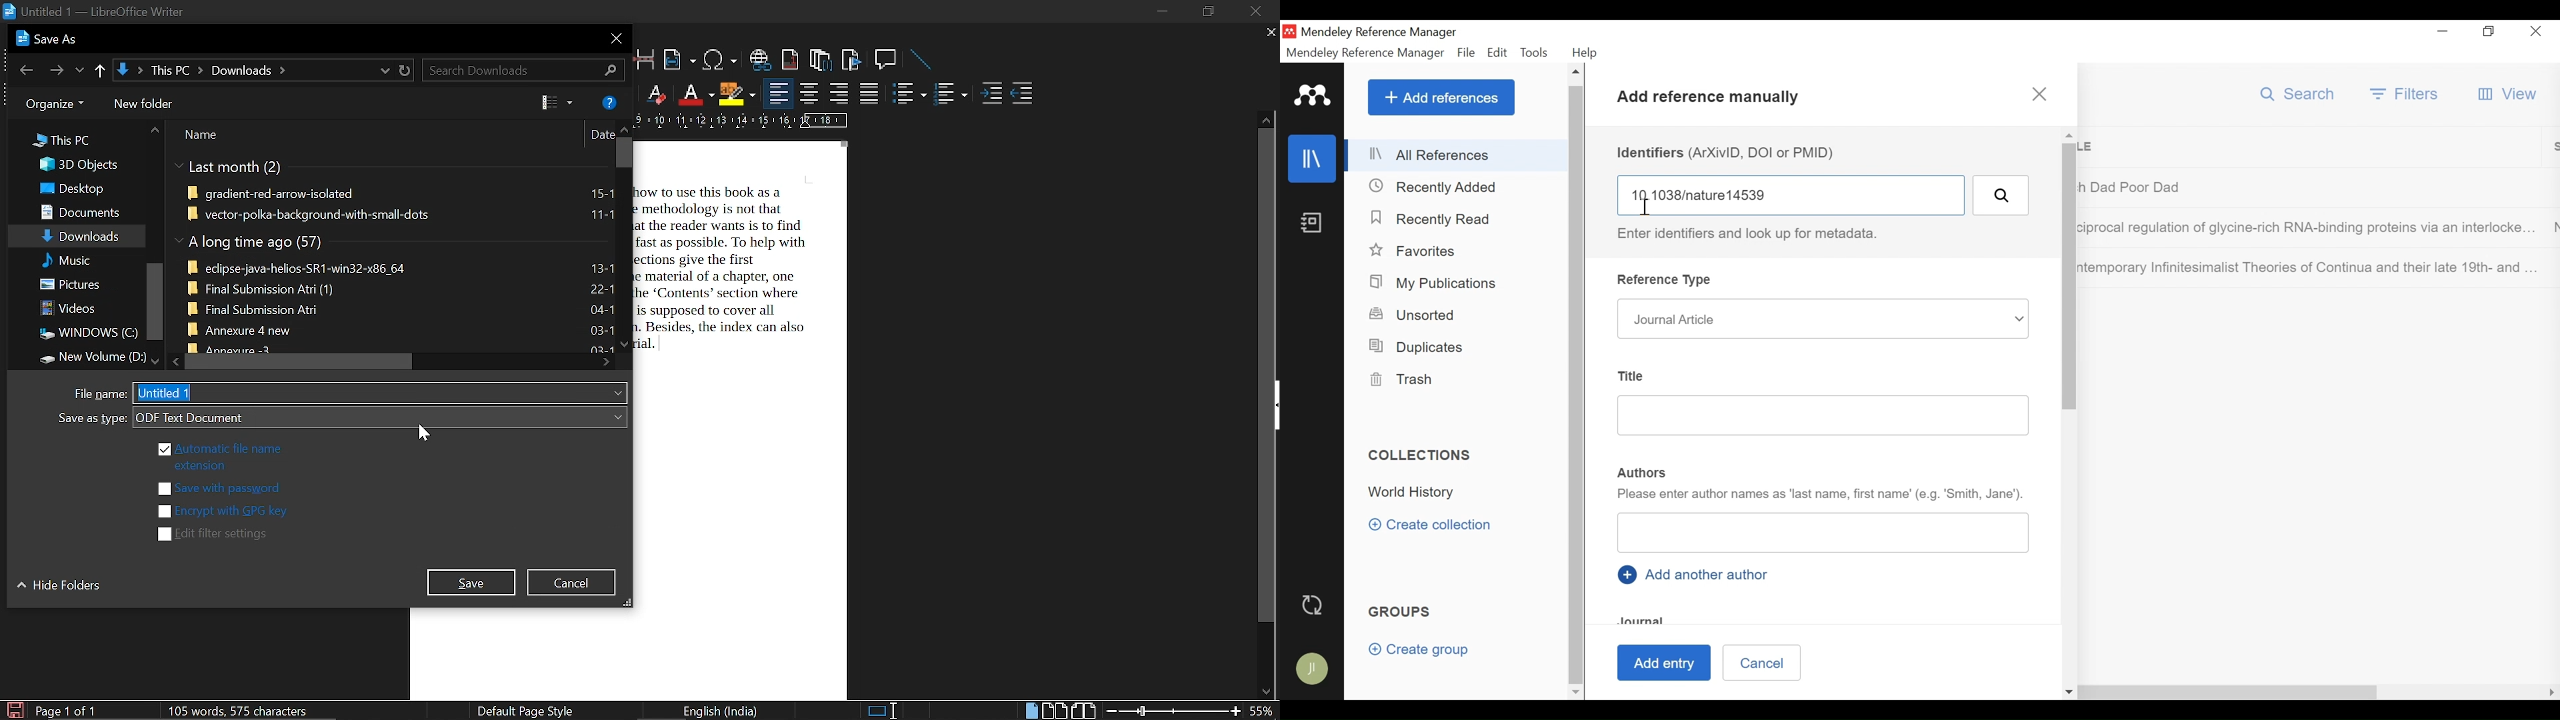 Image resolution: width=2576 pixels, height=728 pixels. I want to click on scale, so click(742, 120).